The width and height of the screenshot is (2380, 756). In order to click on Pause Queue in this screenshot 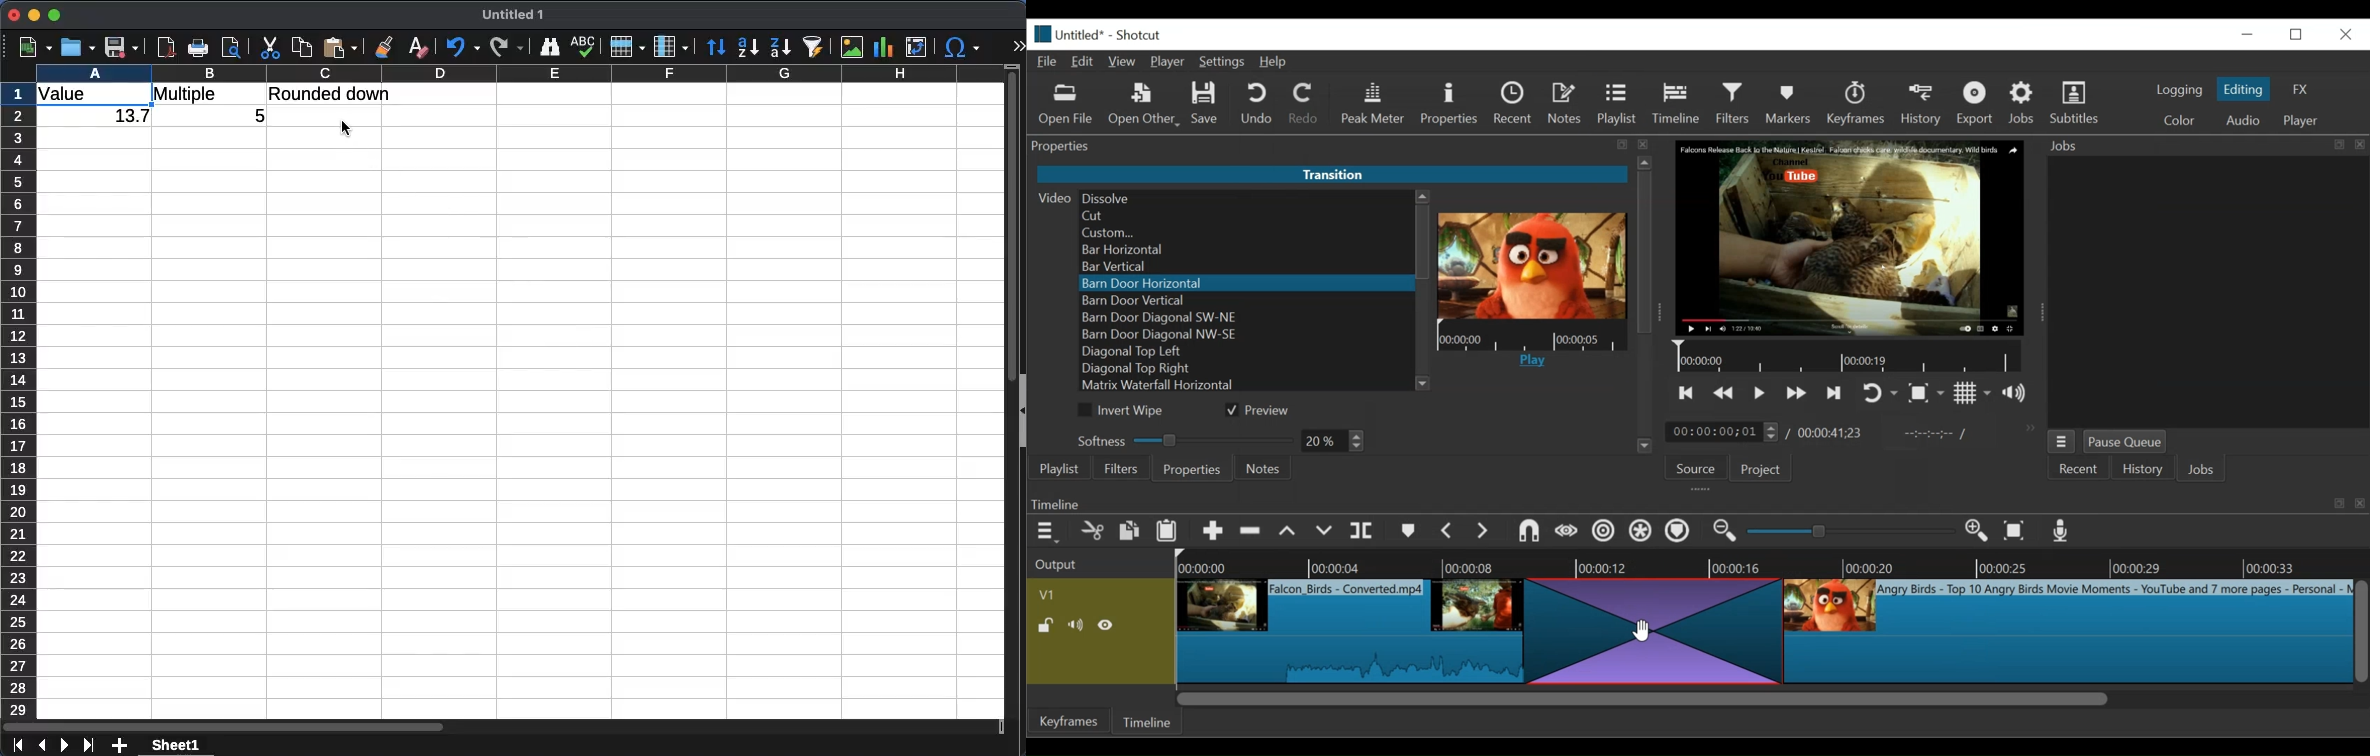, I will do `click(2127, 442)`.